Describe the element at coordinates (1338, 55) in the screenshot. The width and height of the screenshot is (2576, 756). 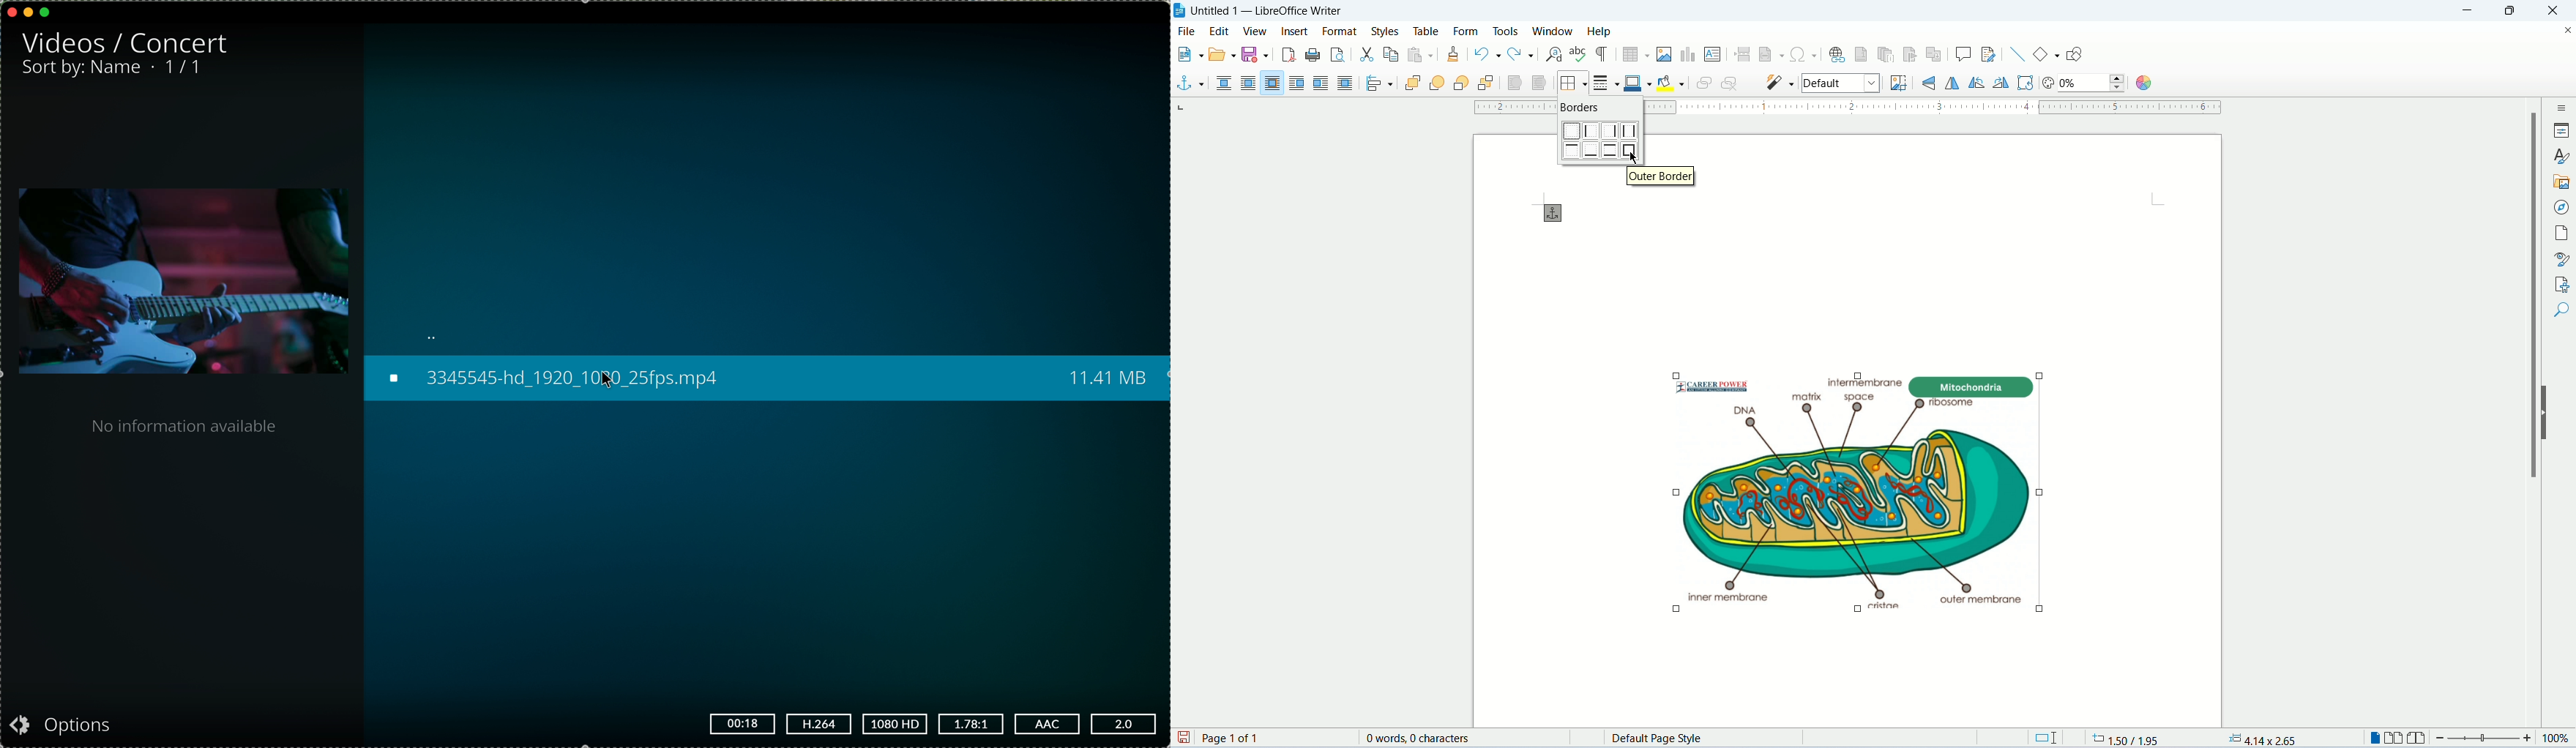
I see `print preview` at that location.